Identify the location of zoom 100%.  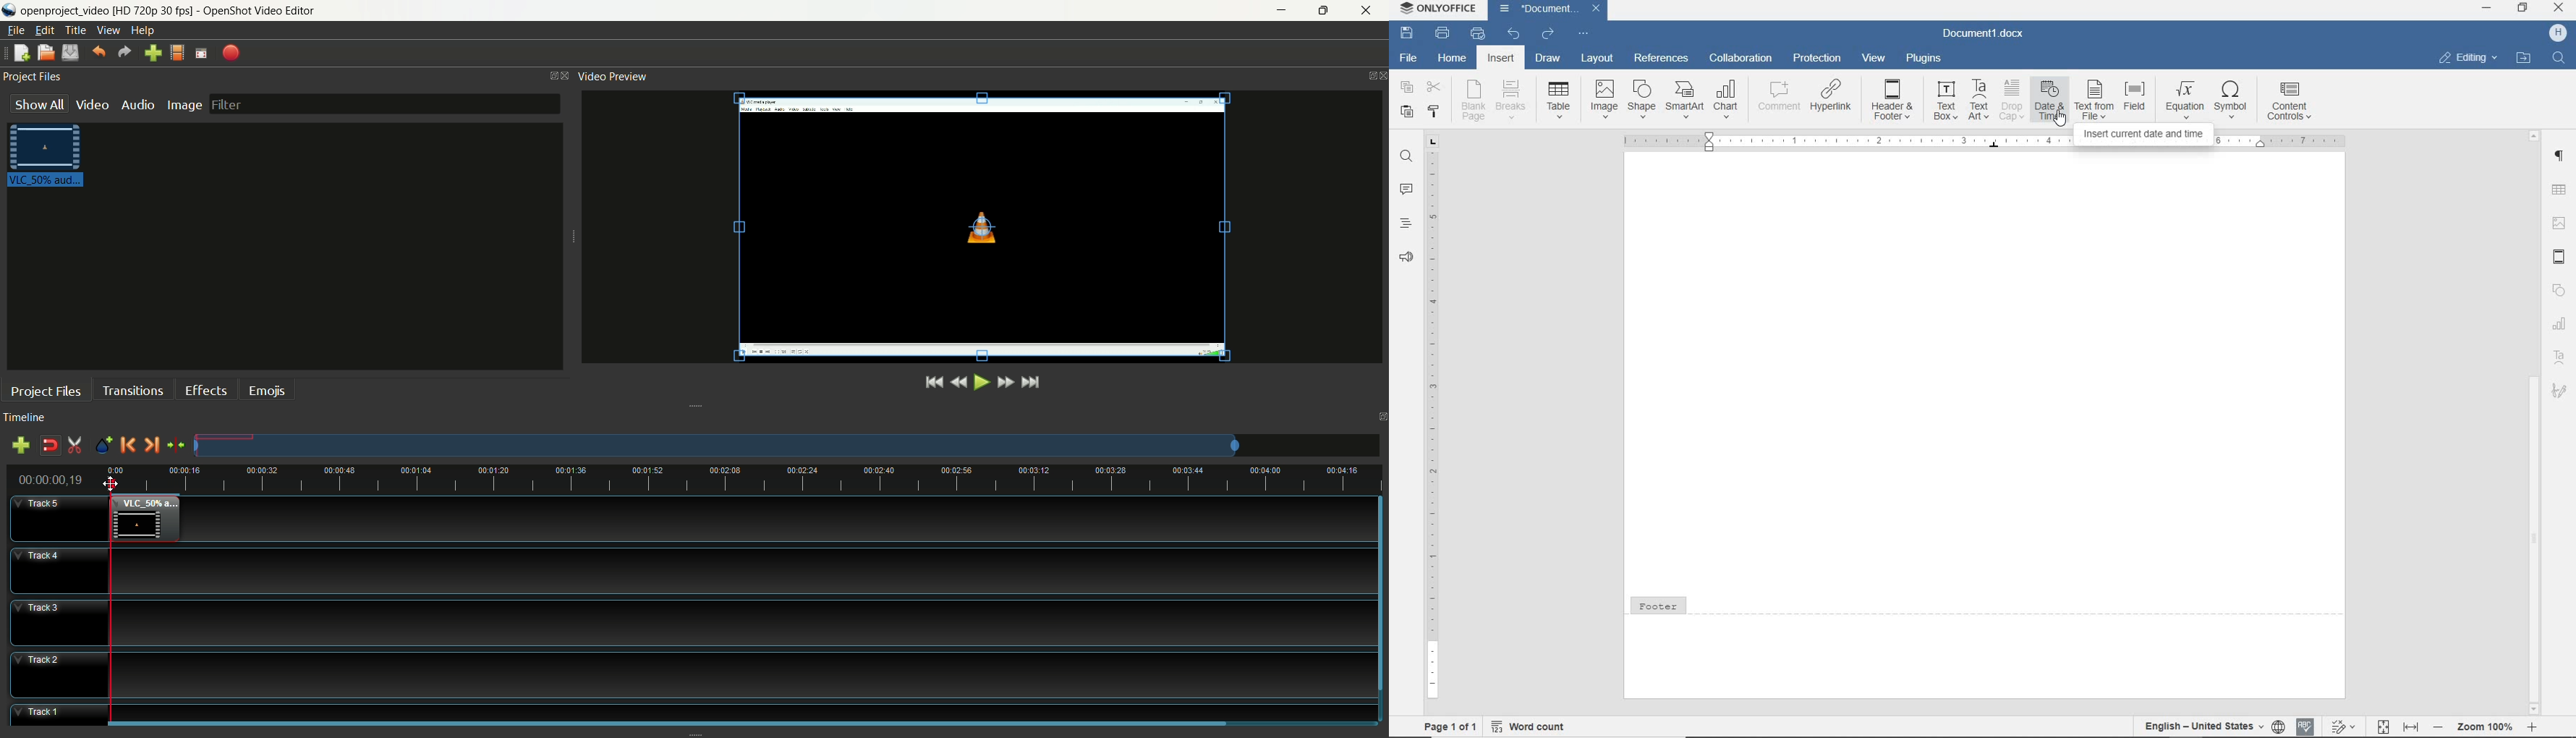
(2484, 726).